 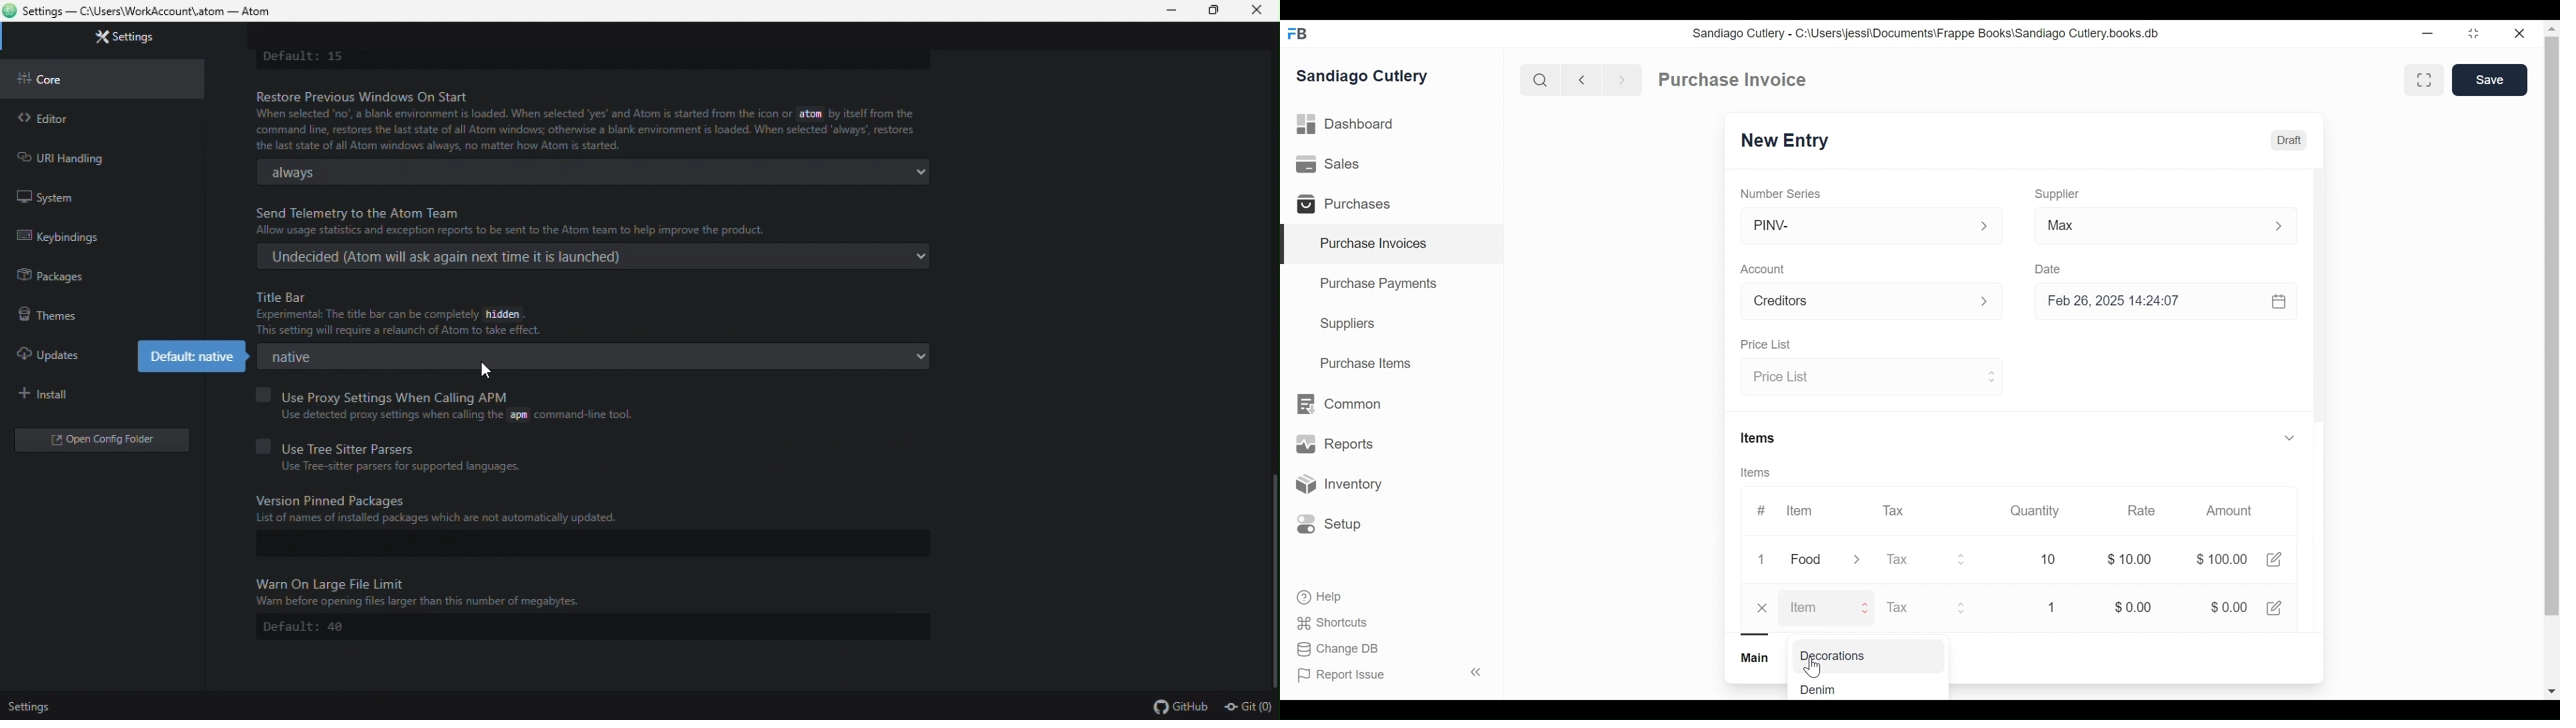 What do you see at coordinates (2551, 692) in the screenshot?
I see `Scroll down` at bounding box center [2551, 692].